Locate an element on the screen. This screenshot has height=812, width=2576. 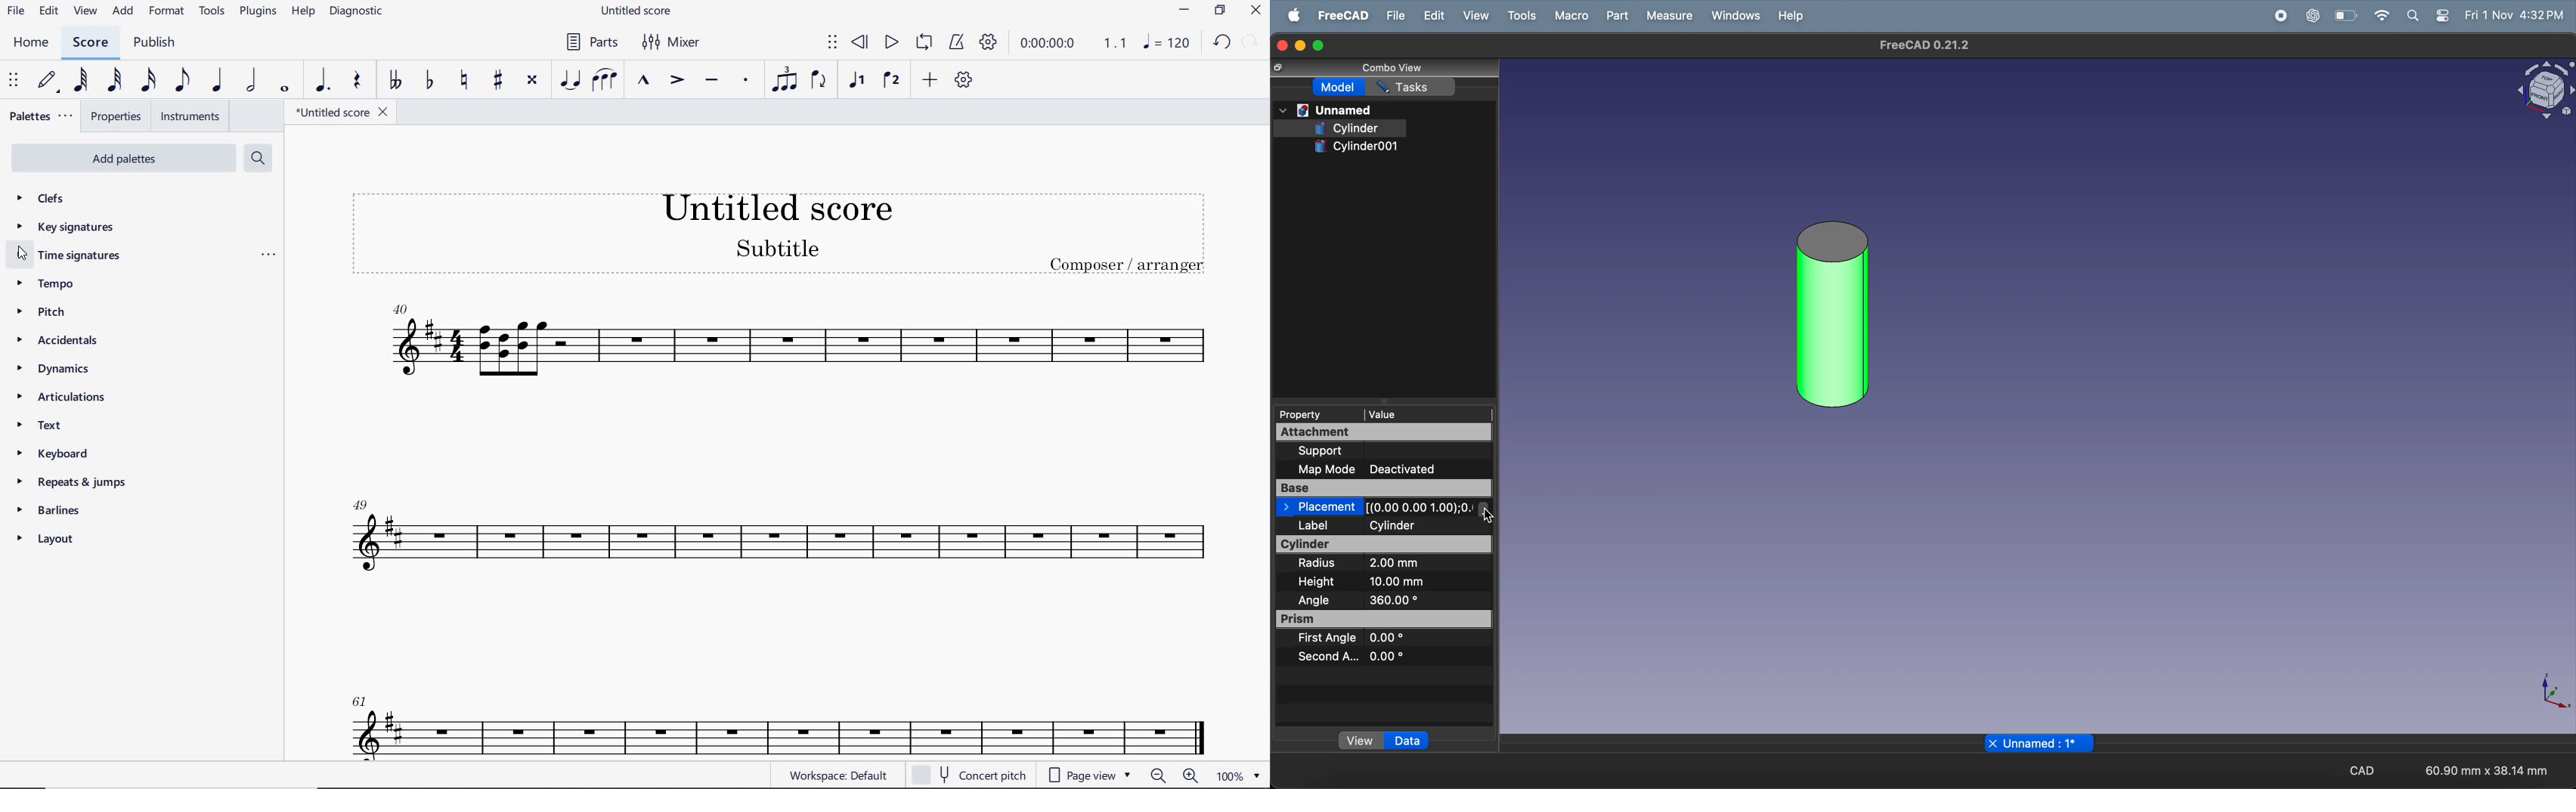
apple menu is located at coordinates (1290, 15).